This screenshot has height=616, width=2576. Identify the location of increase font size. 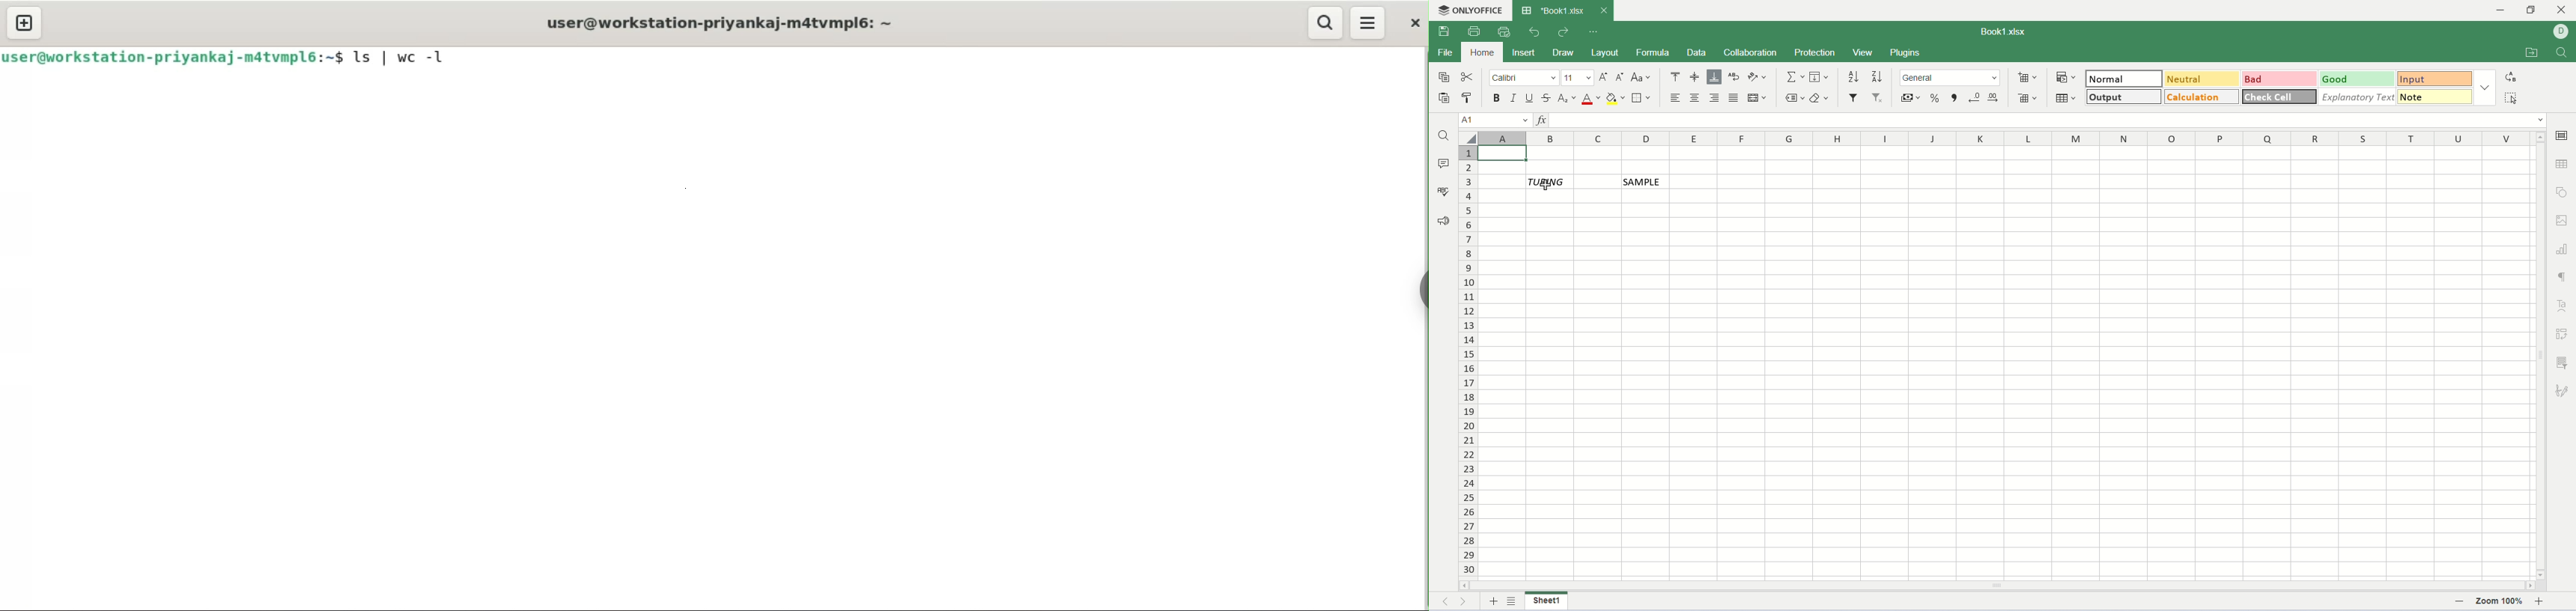
(1605, 78).